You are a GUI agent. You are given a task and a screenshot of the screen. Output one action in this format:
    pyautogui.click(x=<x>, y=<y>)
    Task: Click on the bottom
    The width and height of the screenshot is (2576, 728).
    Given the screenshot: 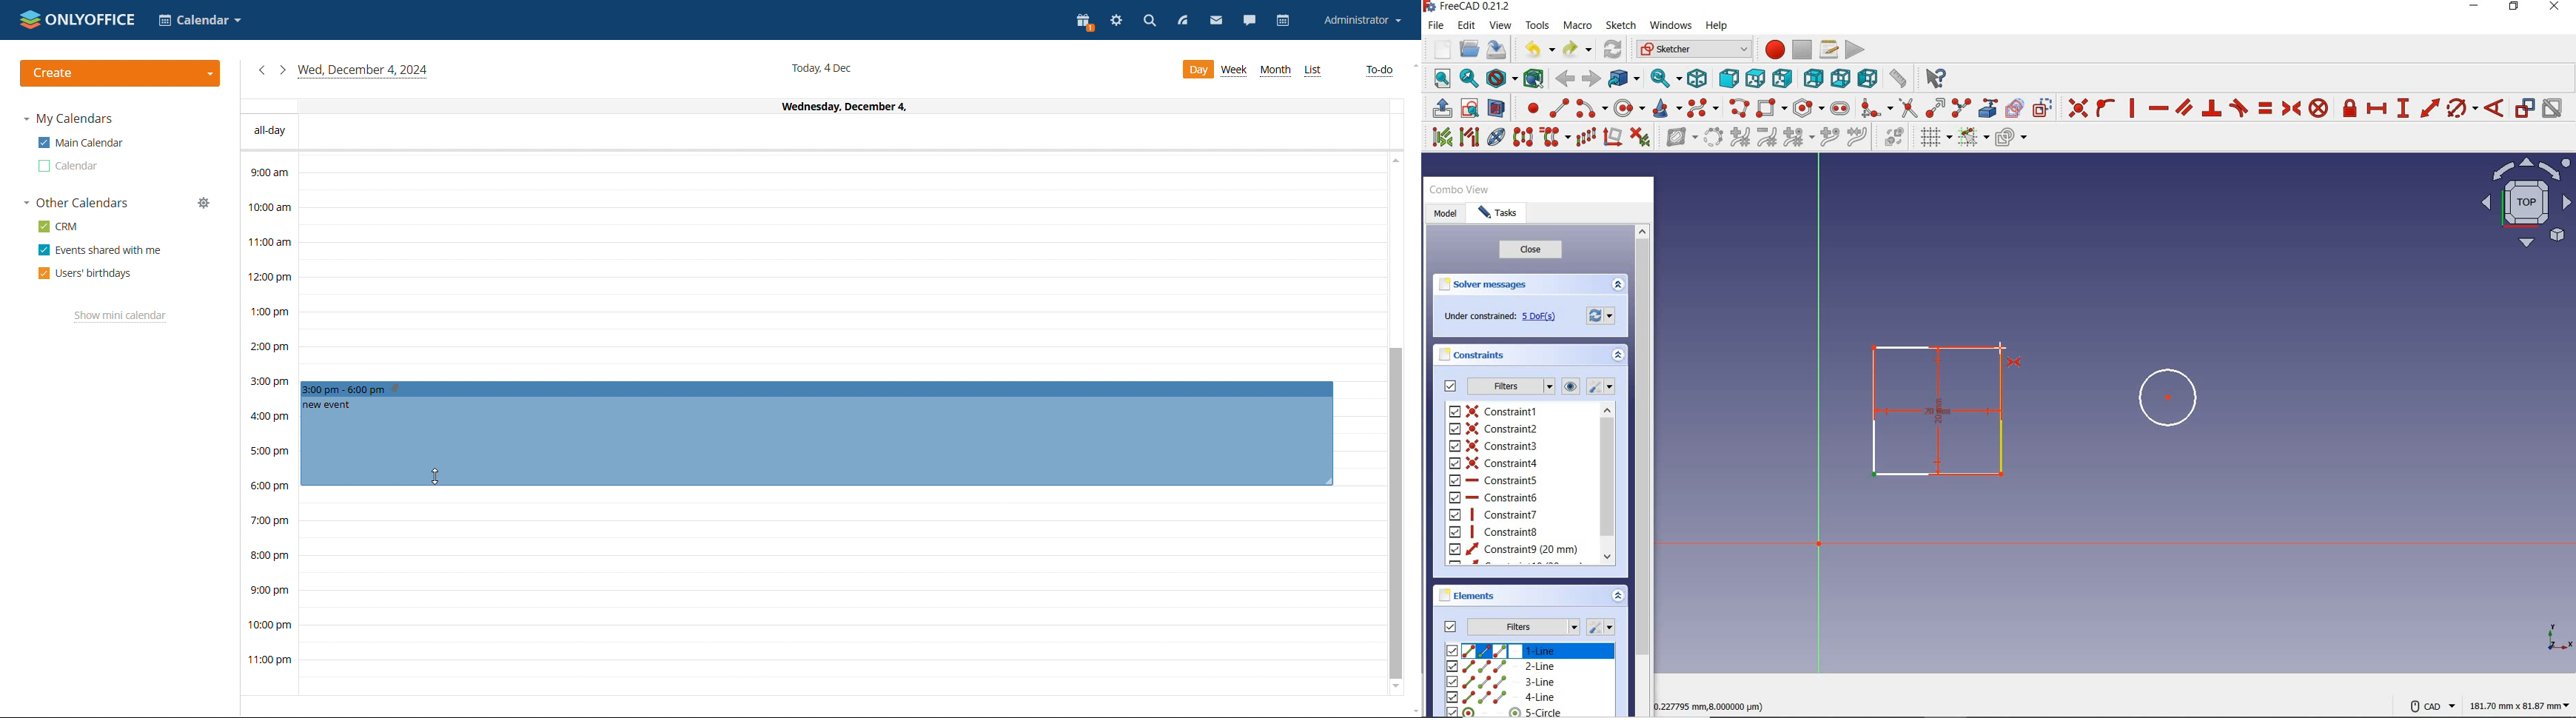 What is the action you would take?
    pyautogui.click(x=1841, y=79)
    